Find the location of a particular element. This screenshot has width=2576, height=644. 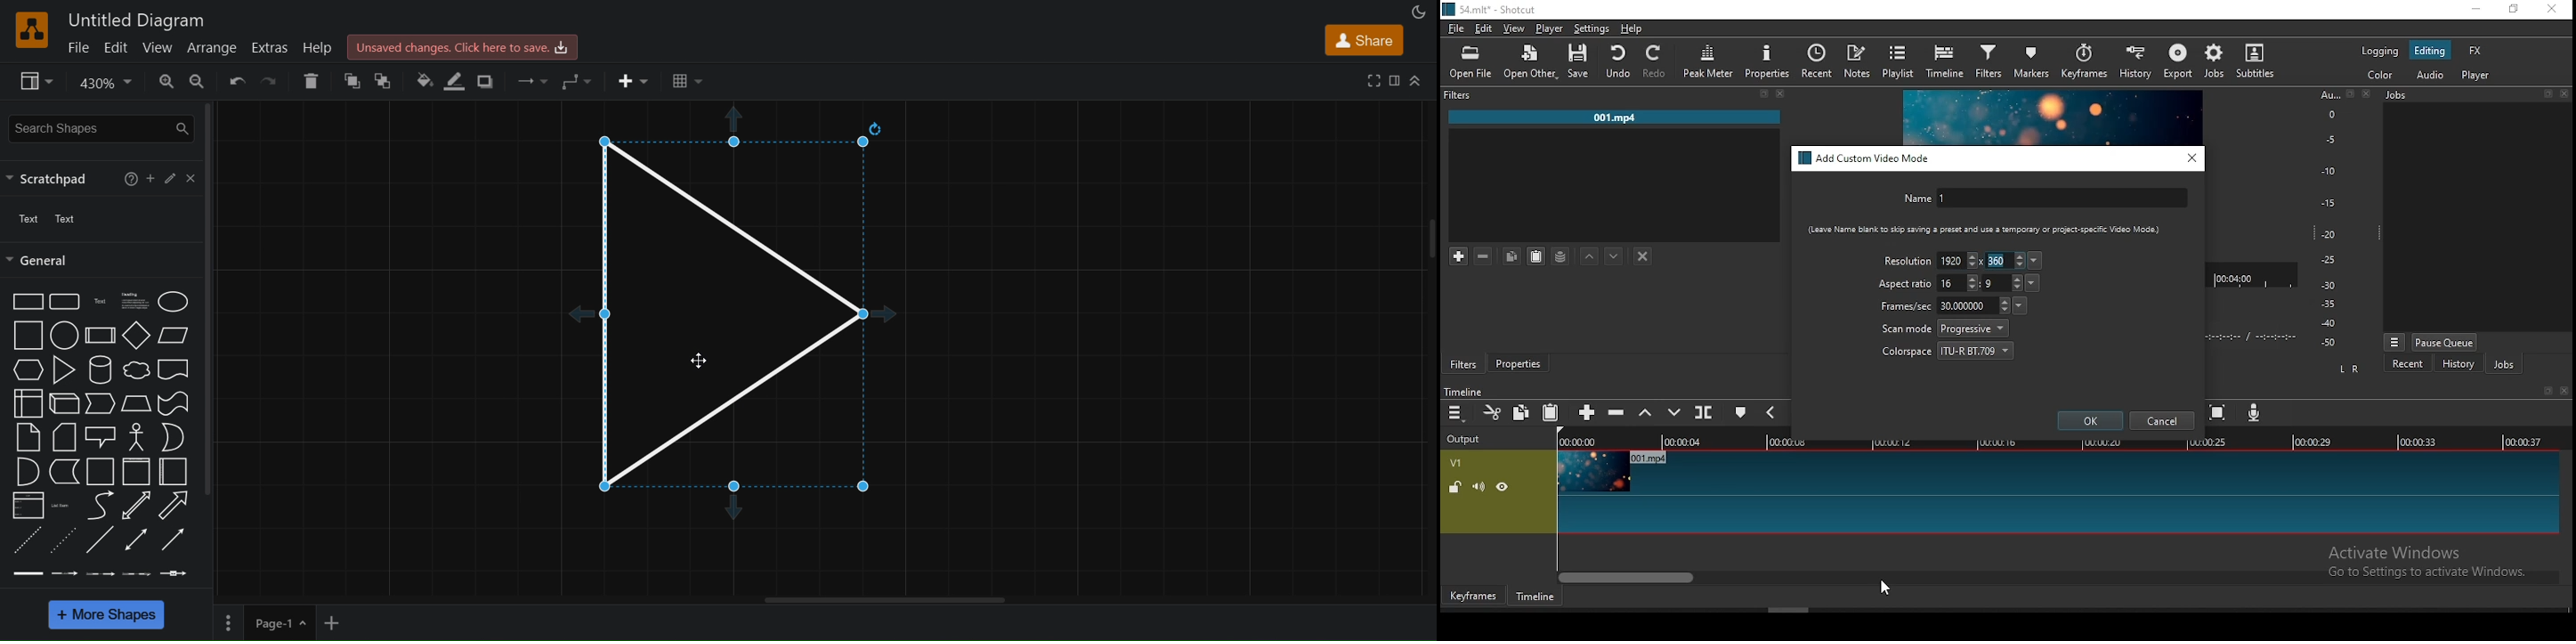

copy is located at coordinates (1521, 411).